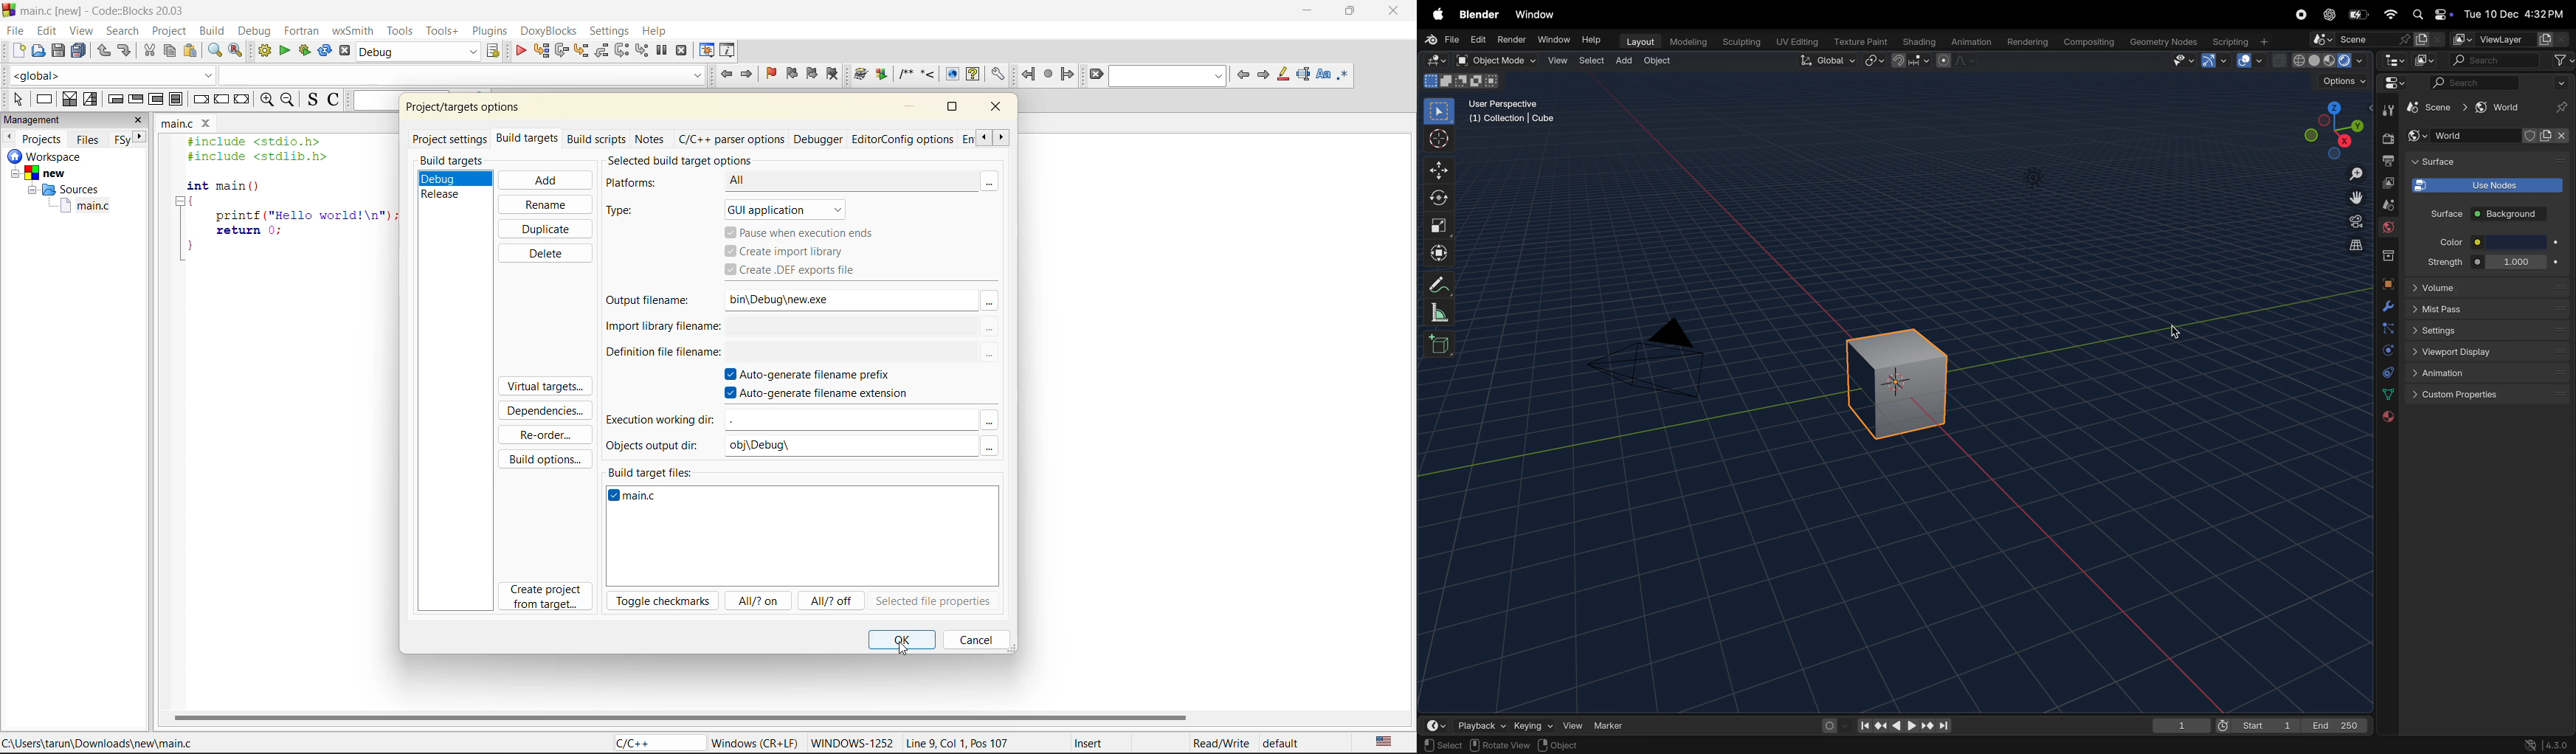 Image resolution: width=2576 pixels, height=756 pixels. I want to click on user perspective, so click(1518, 114).